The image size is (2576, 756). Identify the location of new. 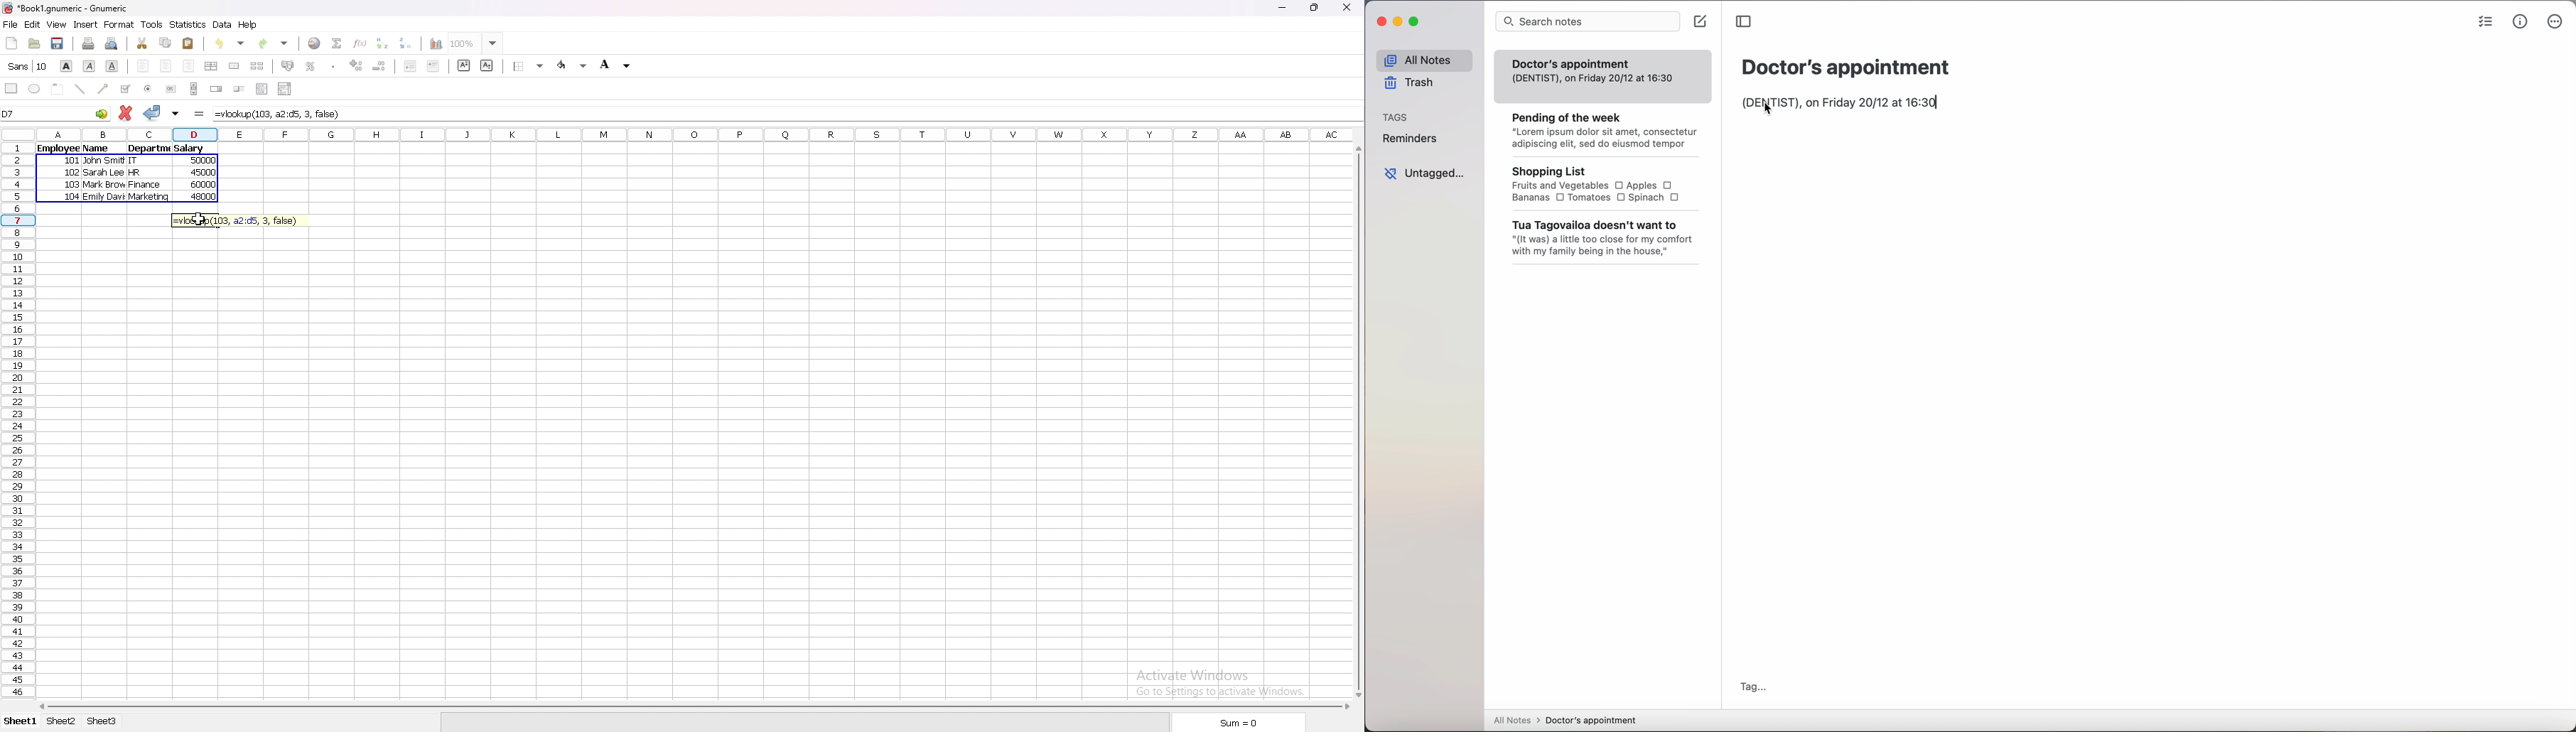
(11, 43).